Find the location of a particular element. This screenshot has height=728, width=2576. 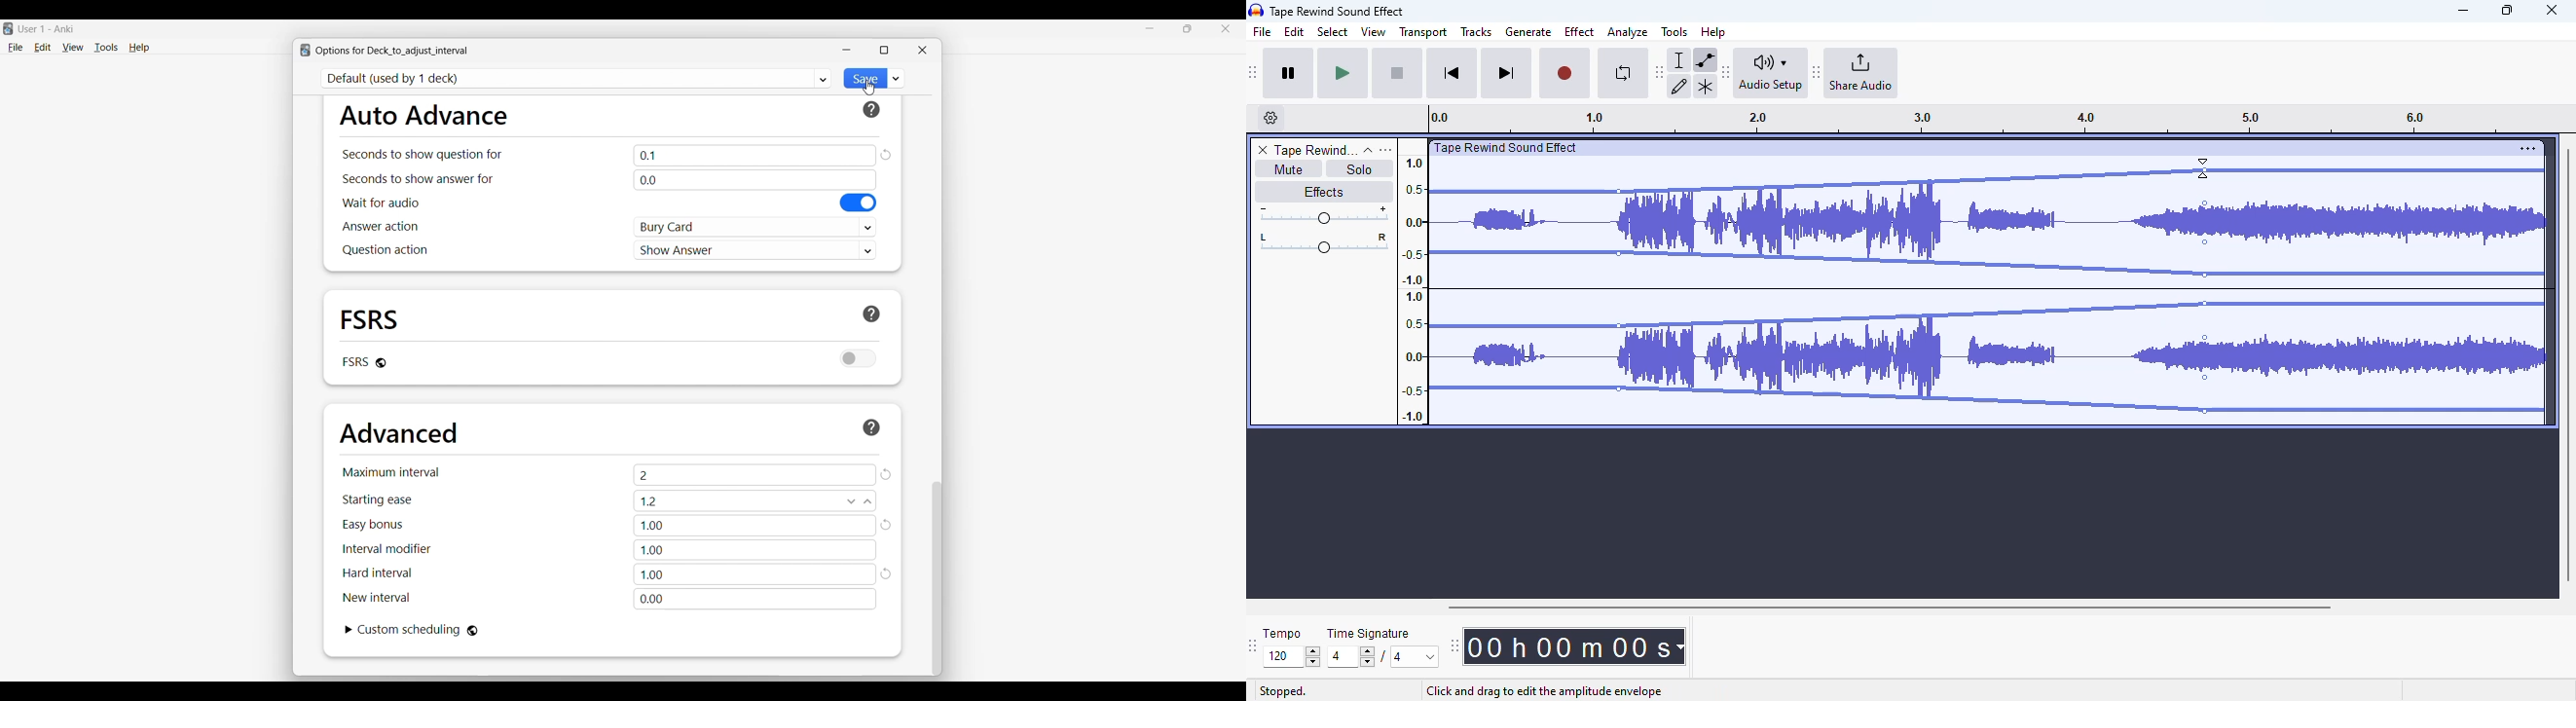

collapse is located at coordinates (1368, 150).